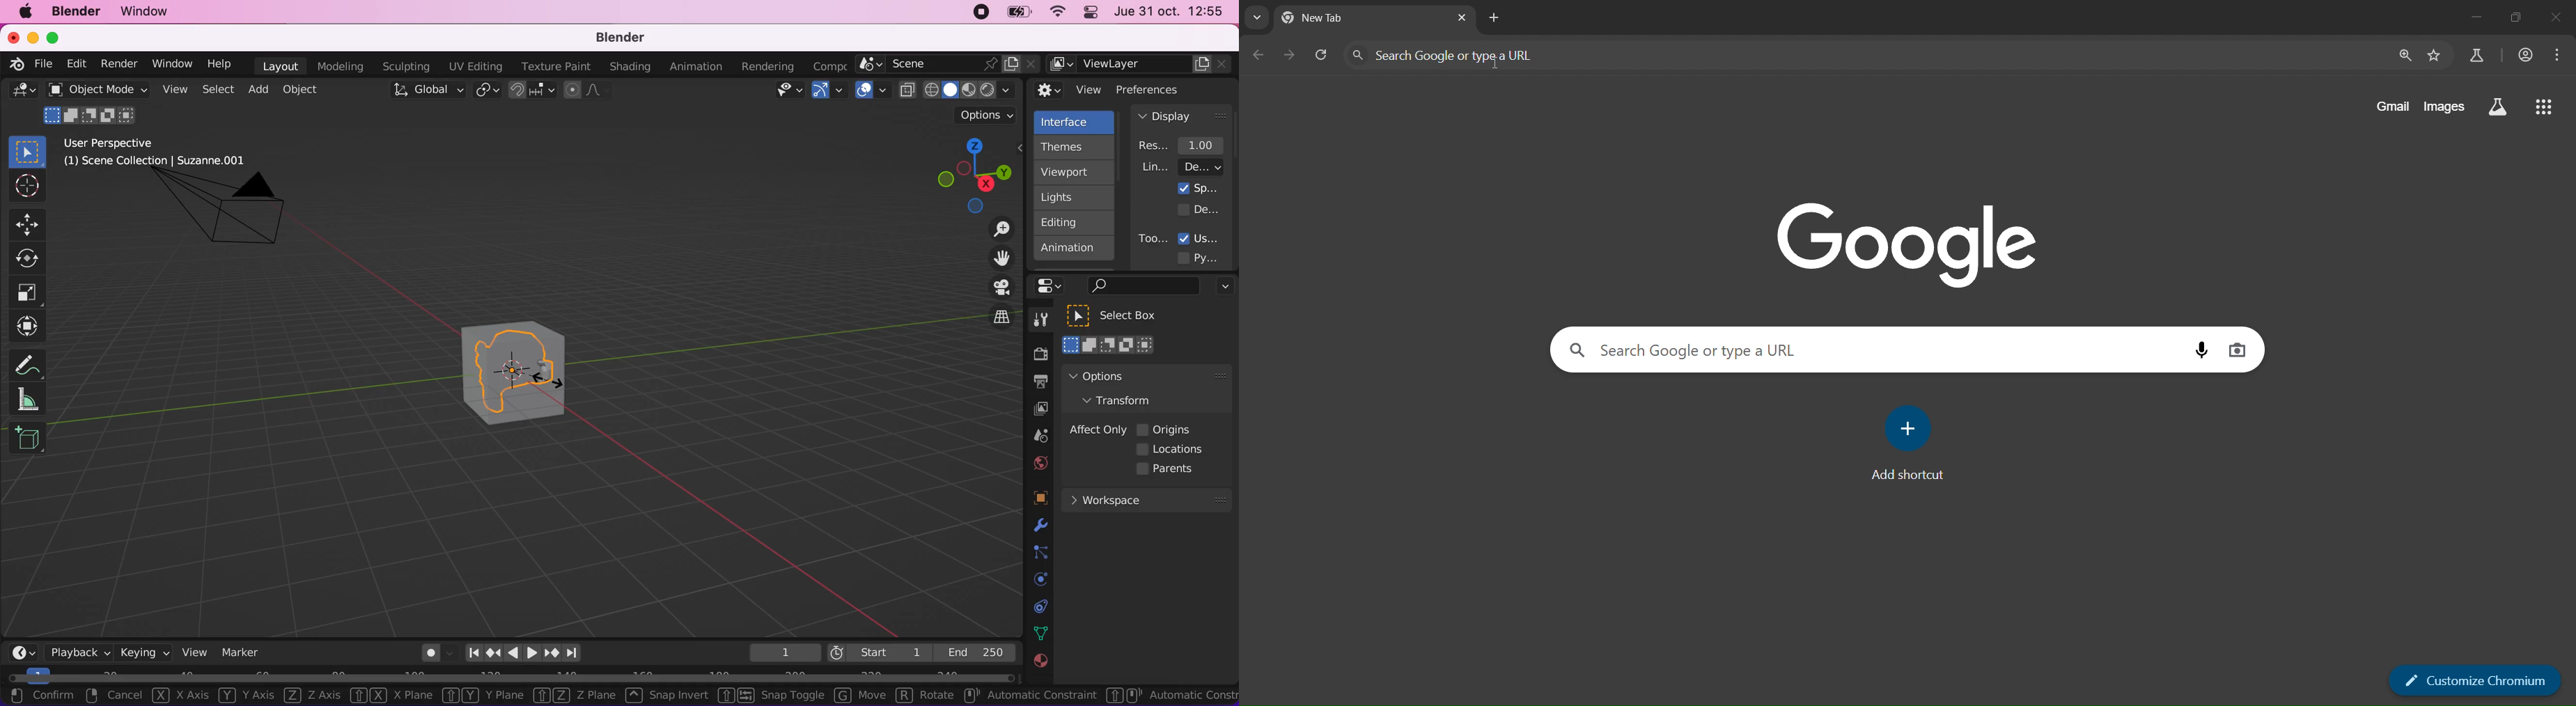 The image size is (2576, 728). What do you see at coordinates (493, 653) in the screenshot?
I see `jump to keyframe` at bounding box center [493, 653].